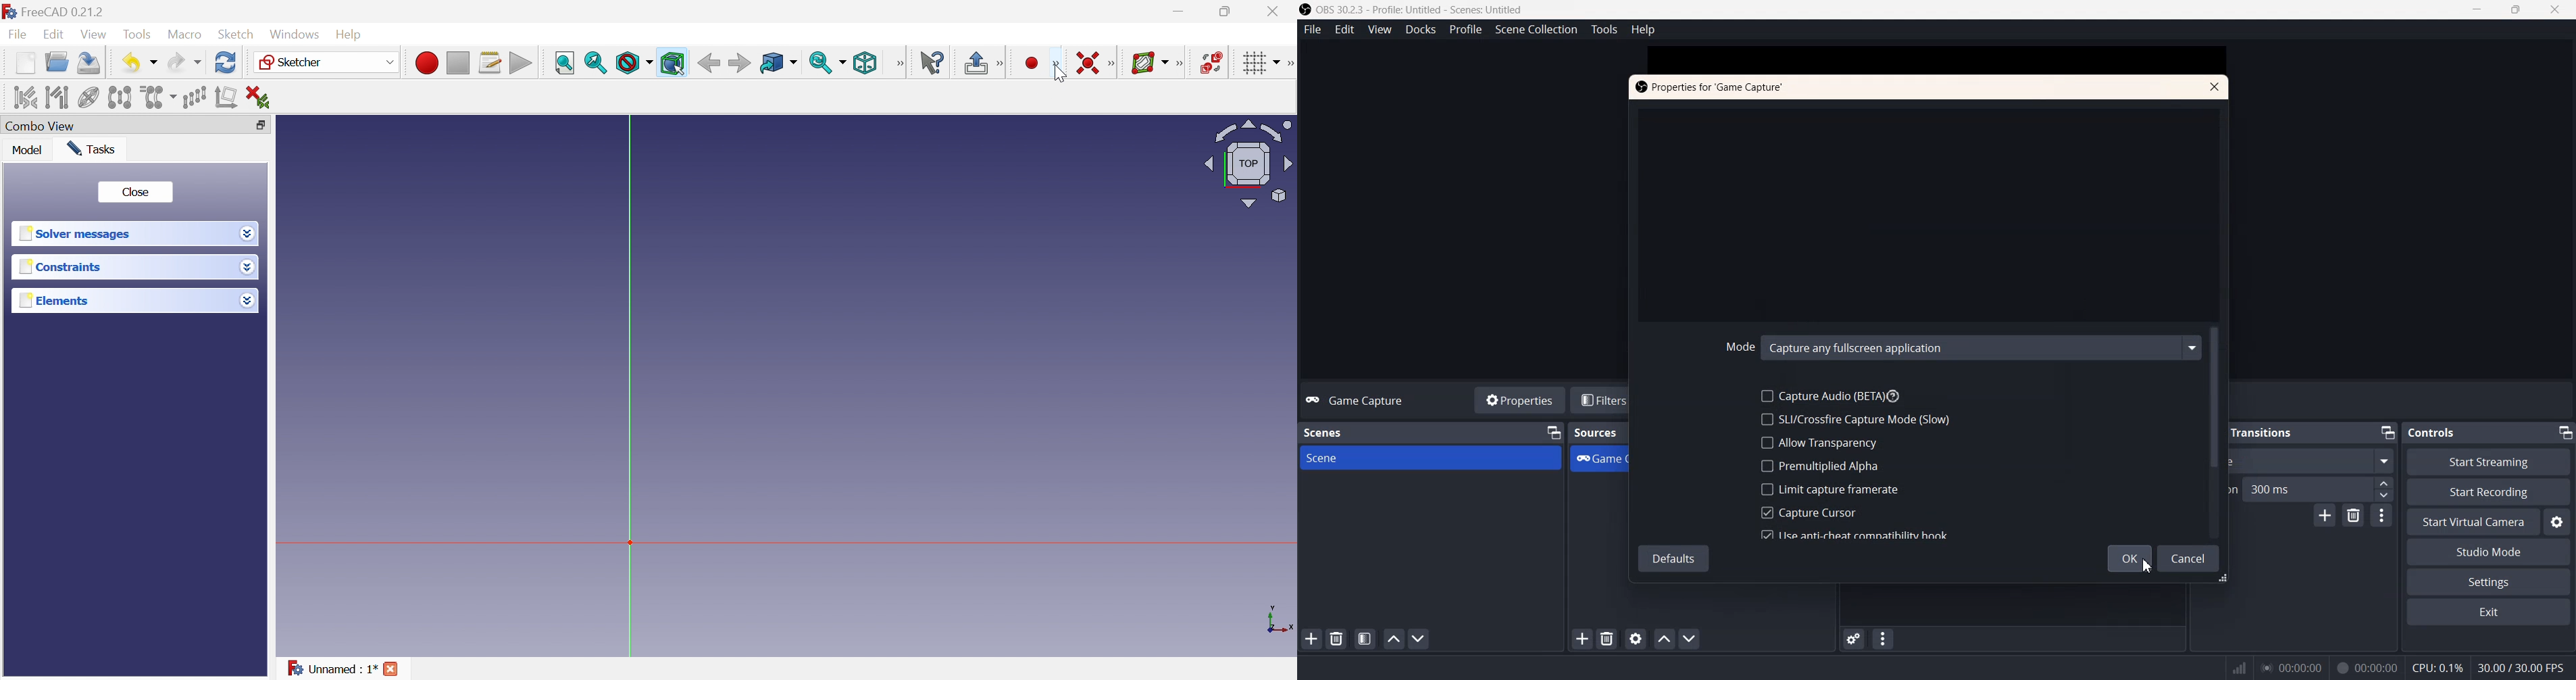 This screenshot has width=2576, height=700. I want to click on Forward, so click(739, 64).